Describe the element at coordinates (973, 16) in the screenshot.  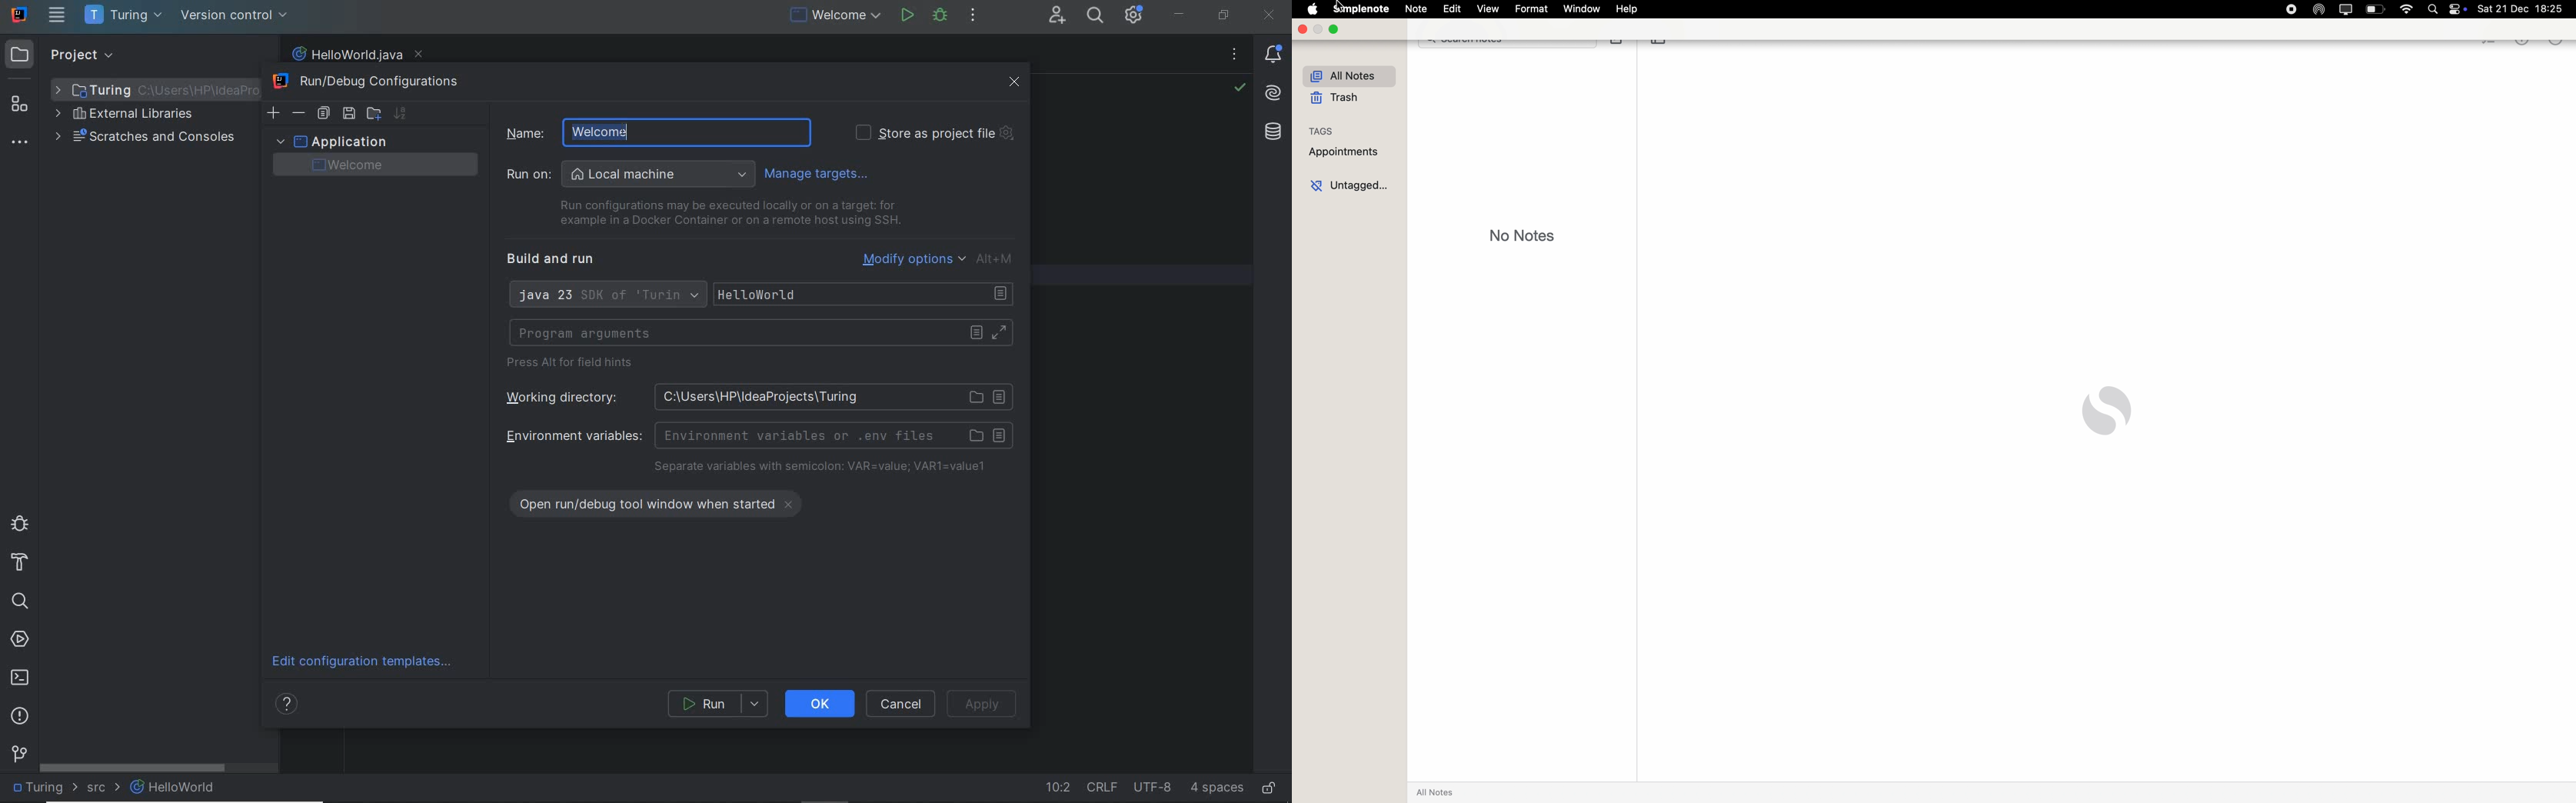
I see `more actions` at that location.